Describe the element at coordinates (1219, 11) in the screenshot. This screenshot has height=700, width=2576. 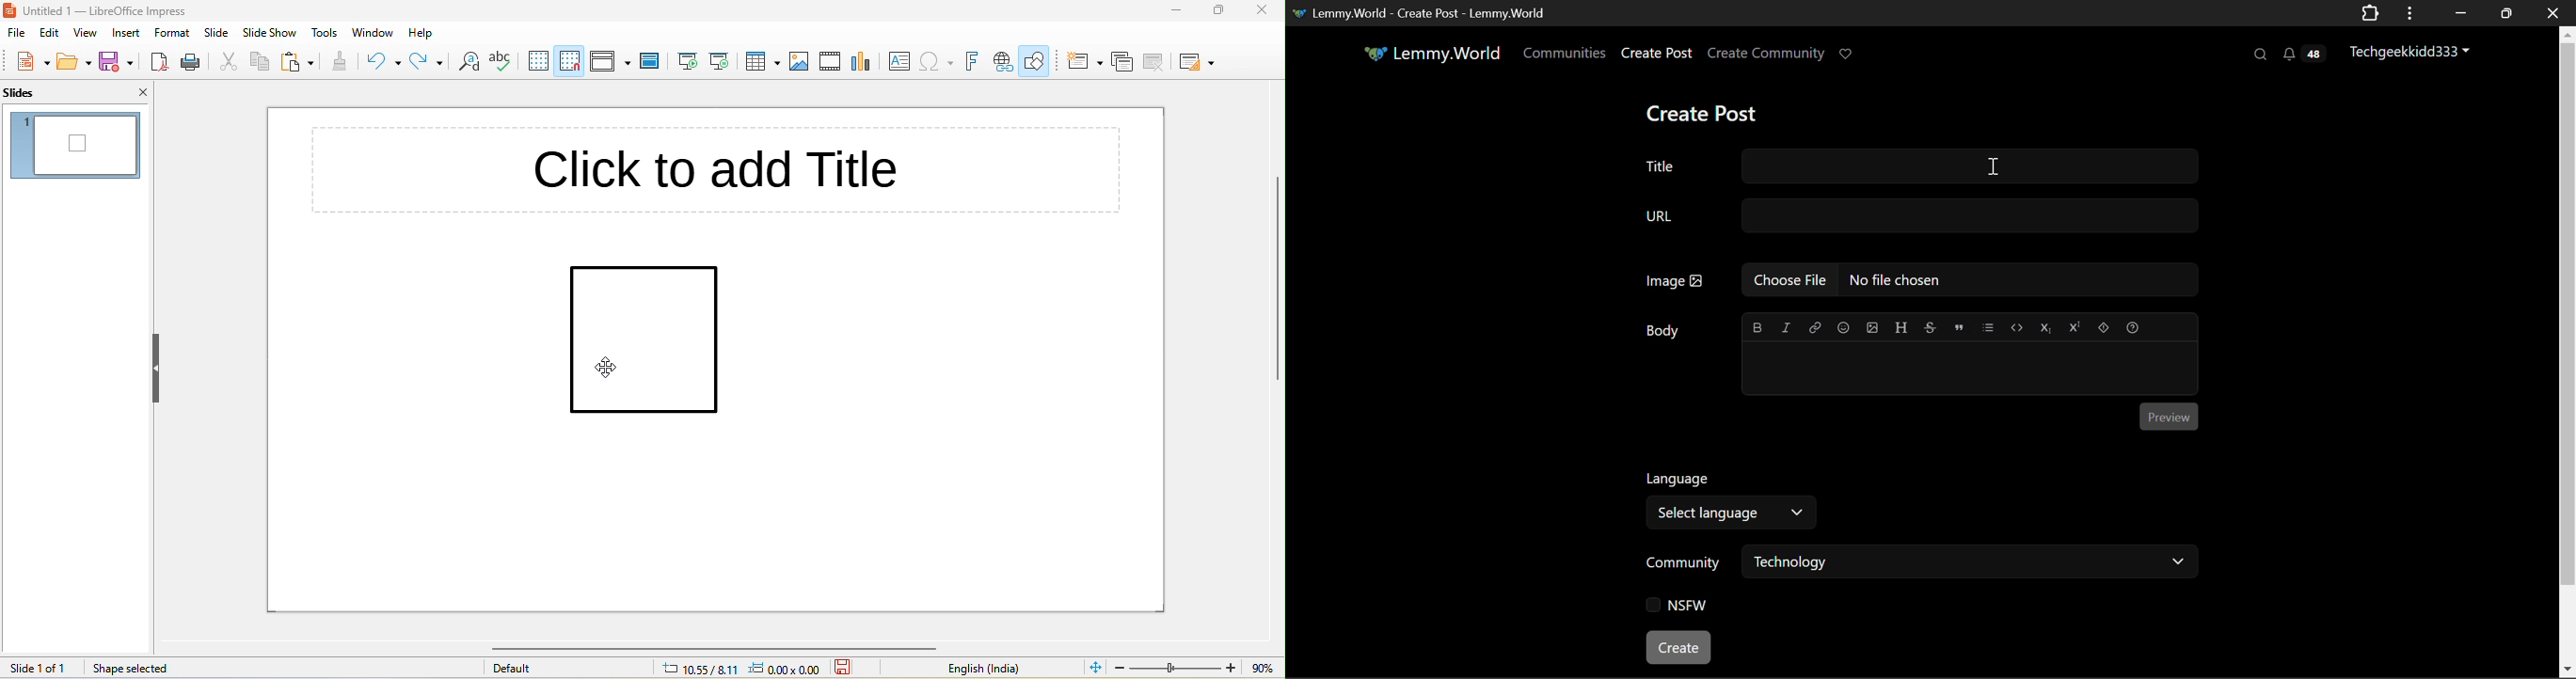
I see `maximize` at that location.